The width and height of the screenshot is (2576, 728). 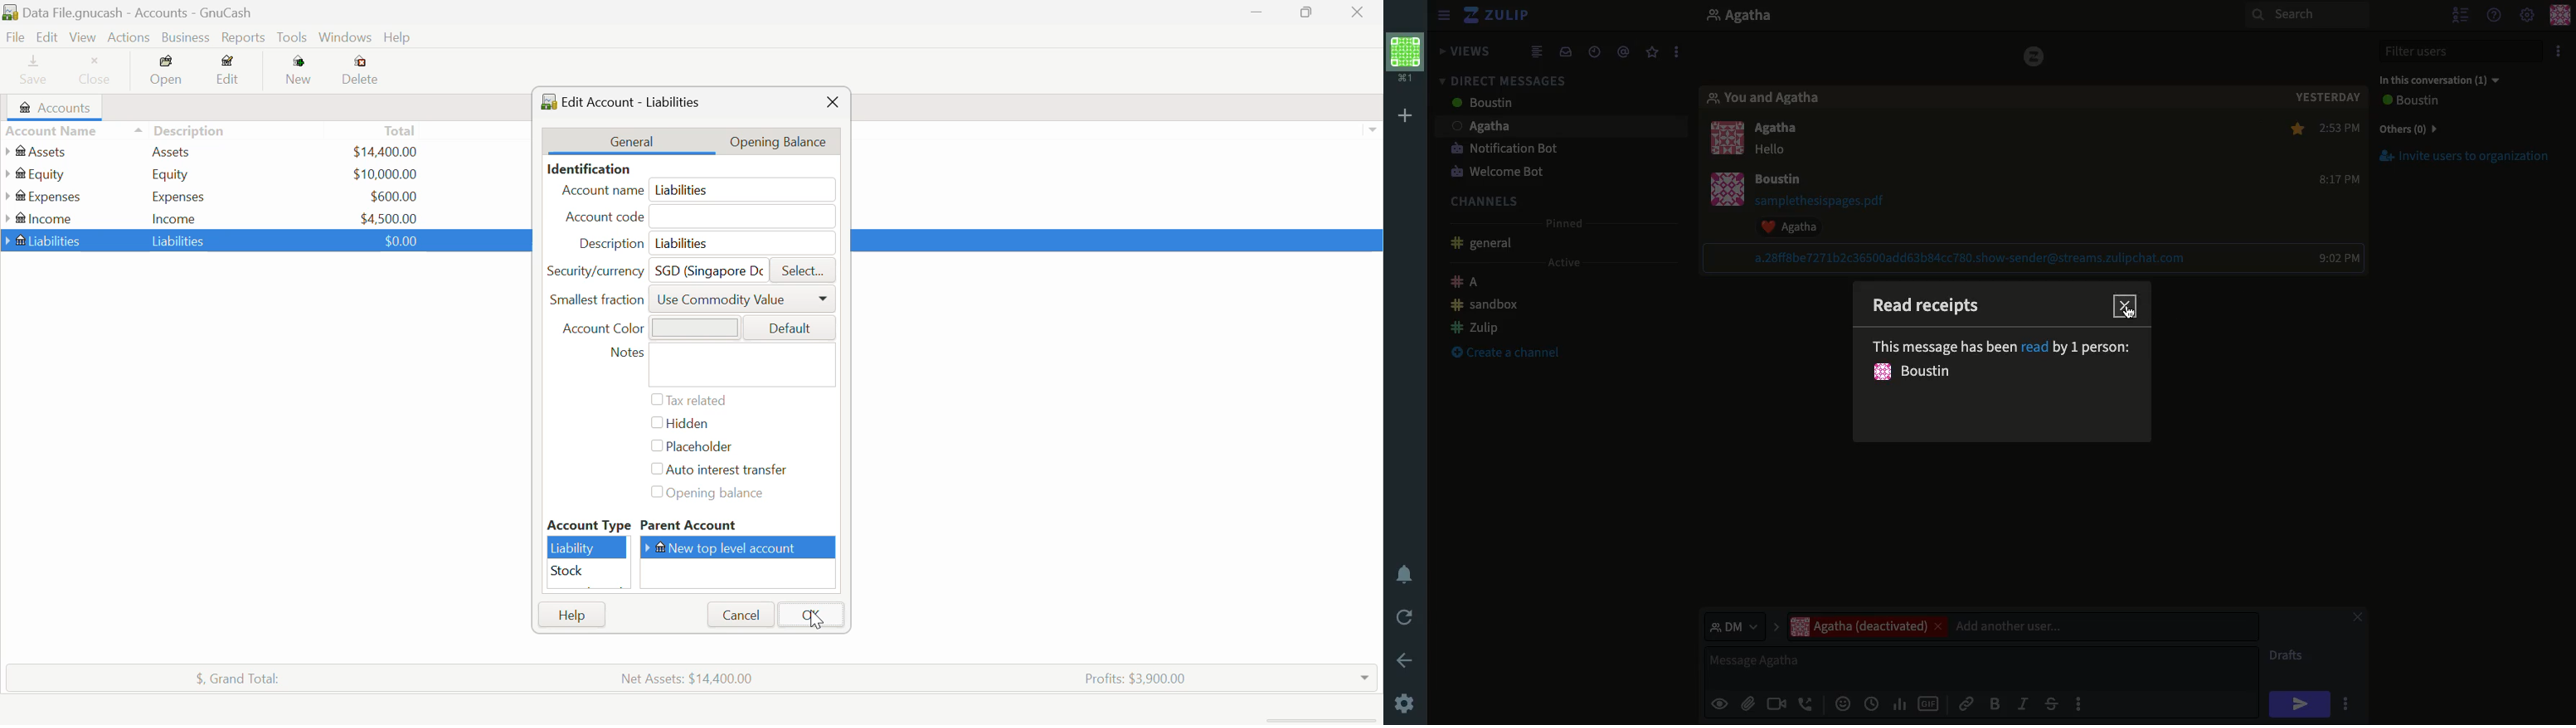 What do you see at coordinates (722, 470) in the screenshot?
I see `Auto interest transfer` at bounding box center [722, 470].